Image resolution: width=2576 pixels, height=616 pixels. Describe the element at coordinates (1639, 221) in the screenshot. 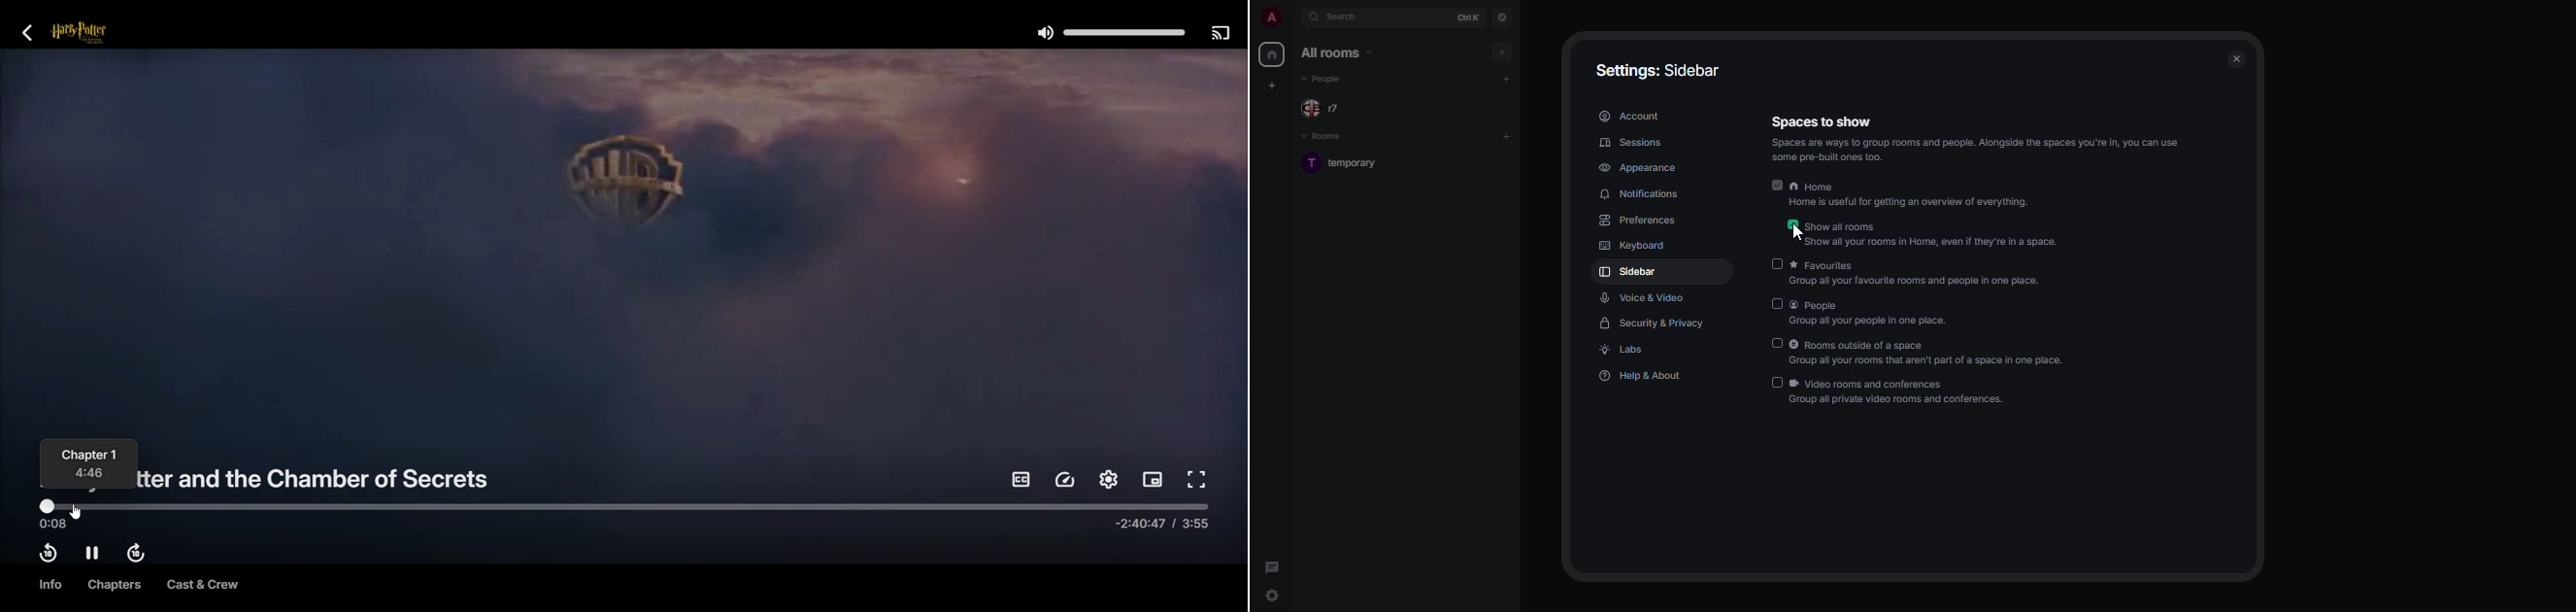

I see `preferences` at that location.